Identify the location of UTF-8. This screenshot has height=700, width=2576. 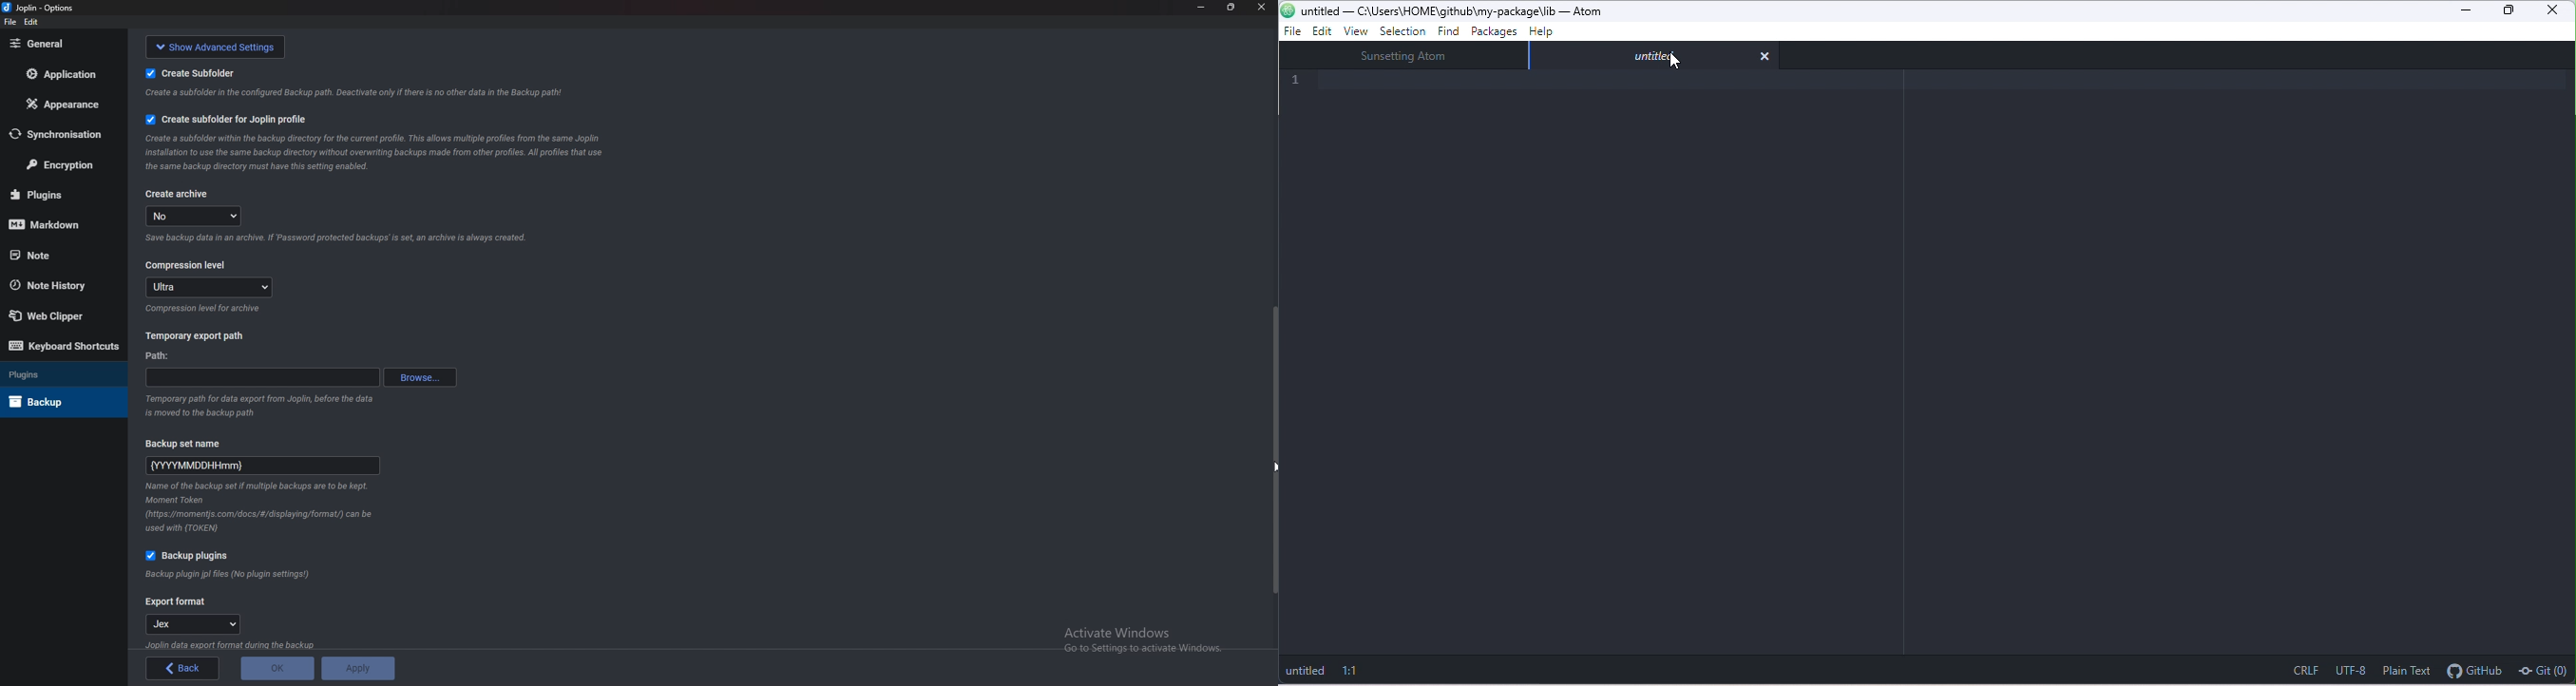
(2351, 670).